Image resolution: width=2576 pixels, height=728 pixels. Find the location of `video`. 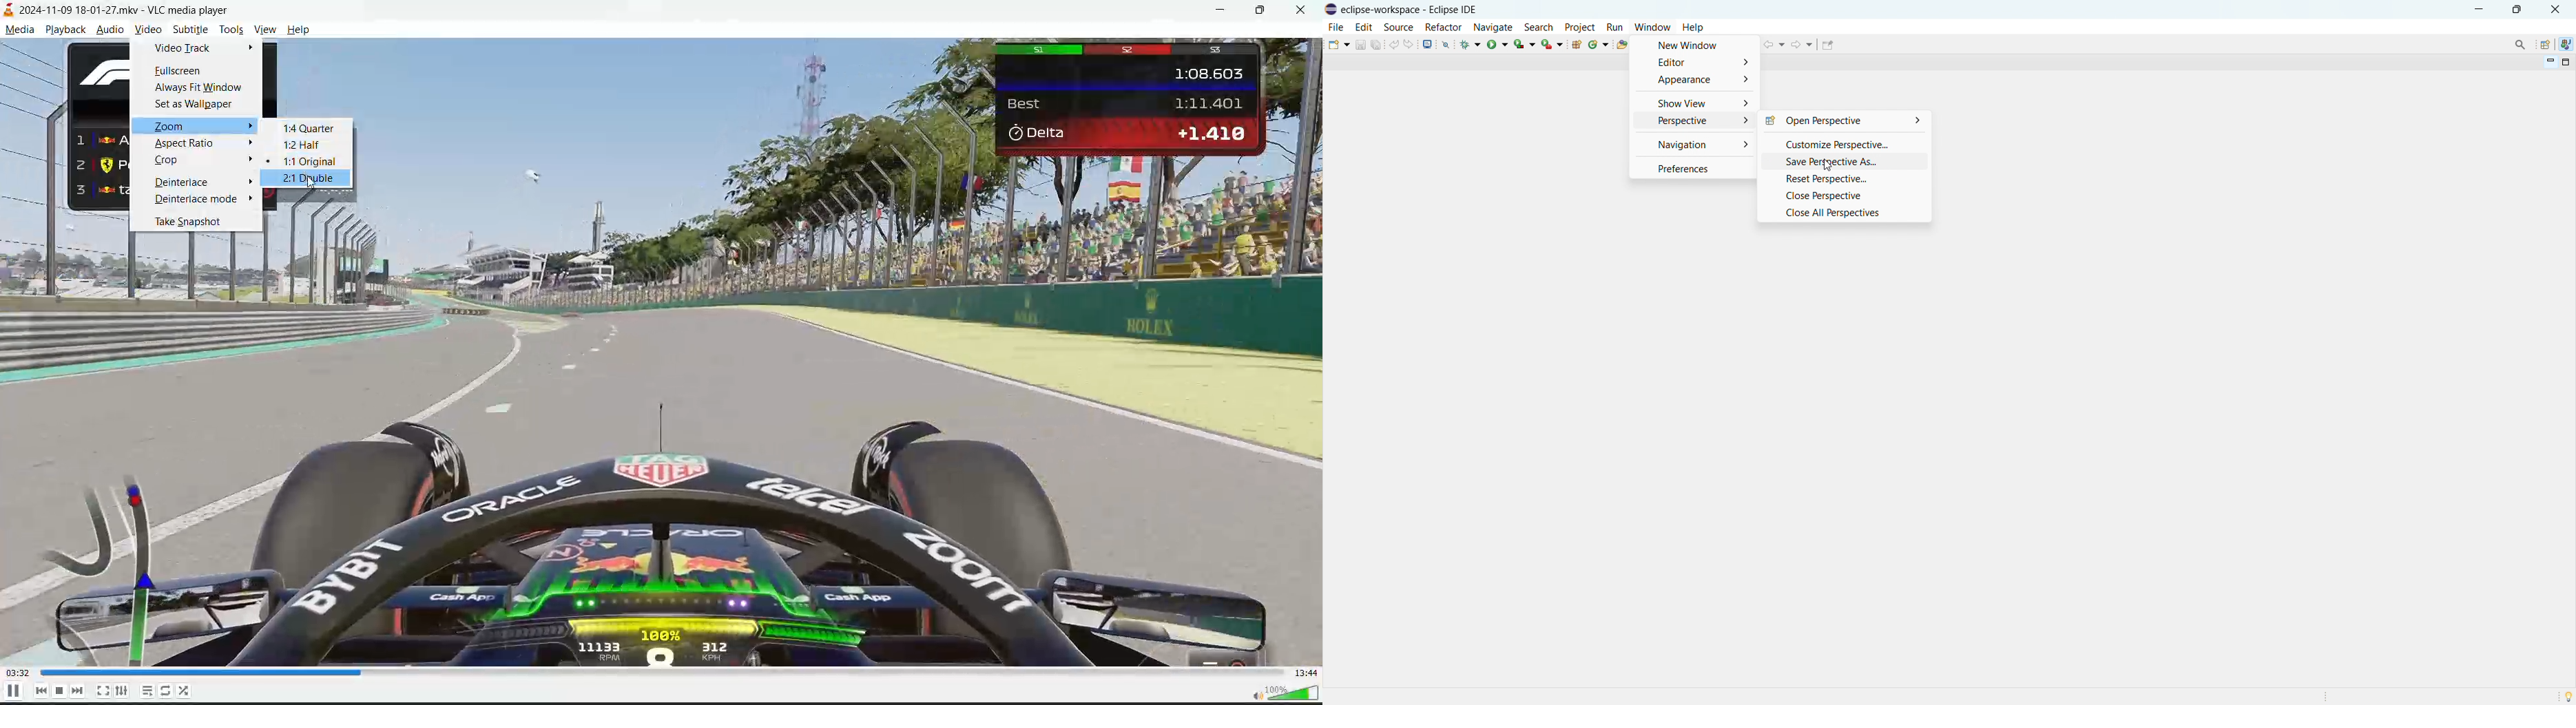

video is located at coordinates (148, 28).